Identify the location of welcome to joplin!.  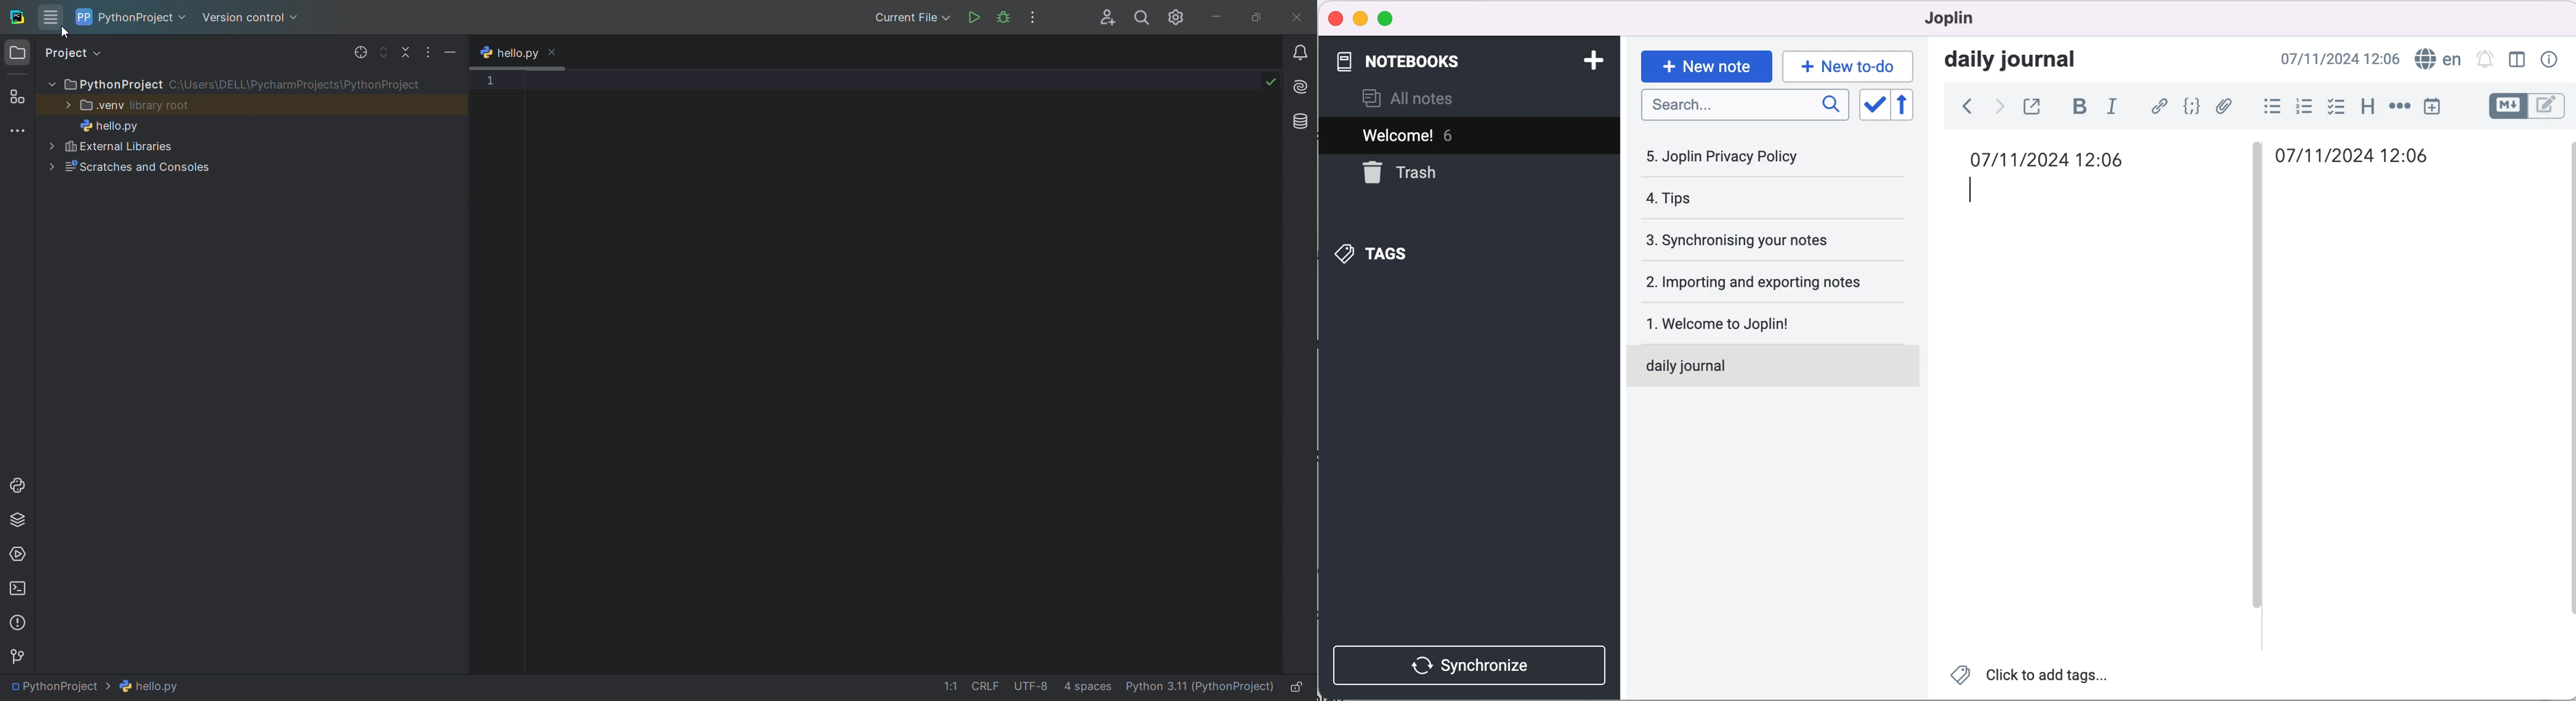
(1739, 323).